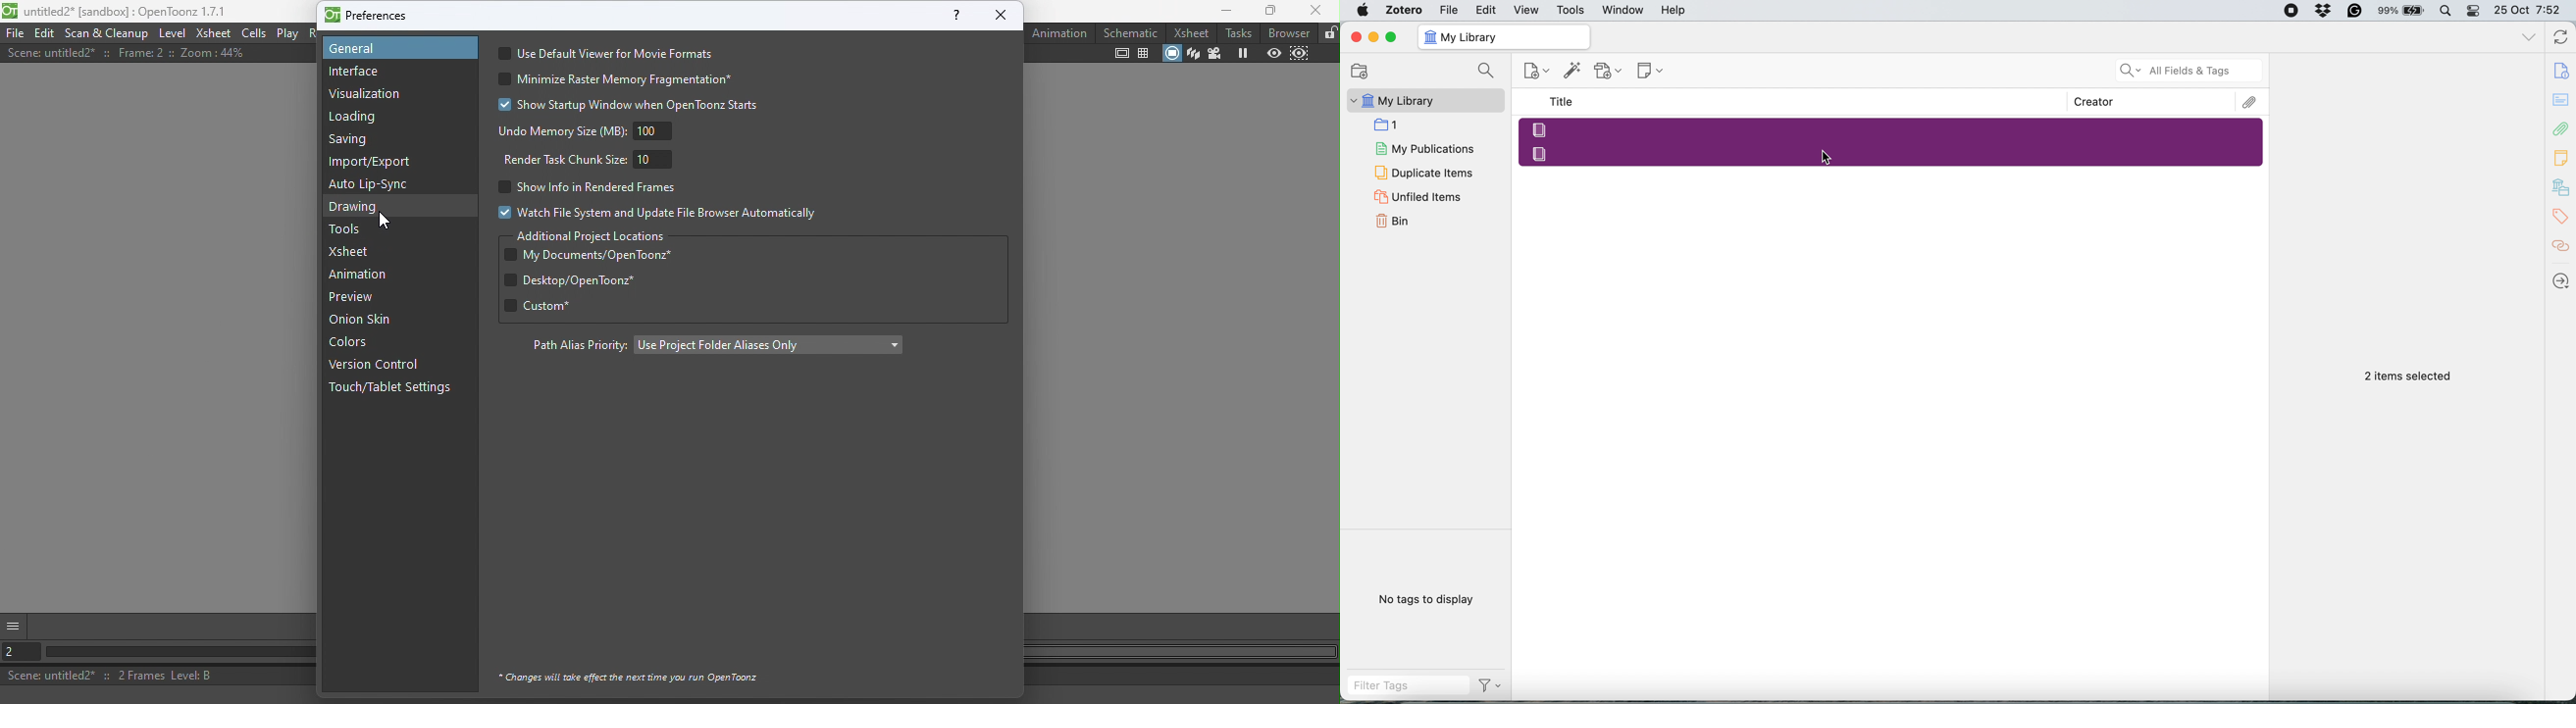  Describe the element at coordinates (368, 94) in the screenshot. I see `Visualization` at that location.